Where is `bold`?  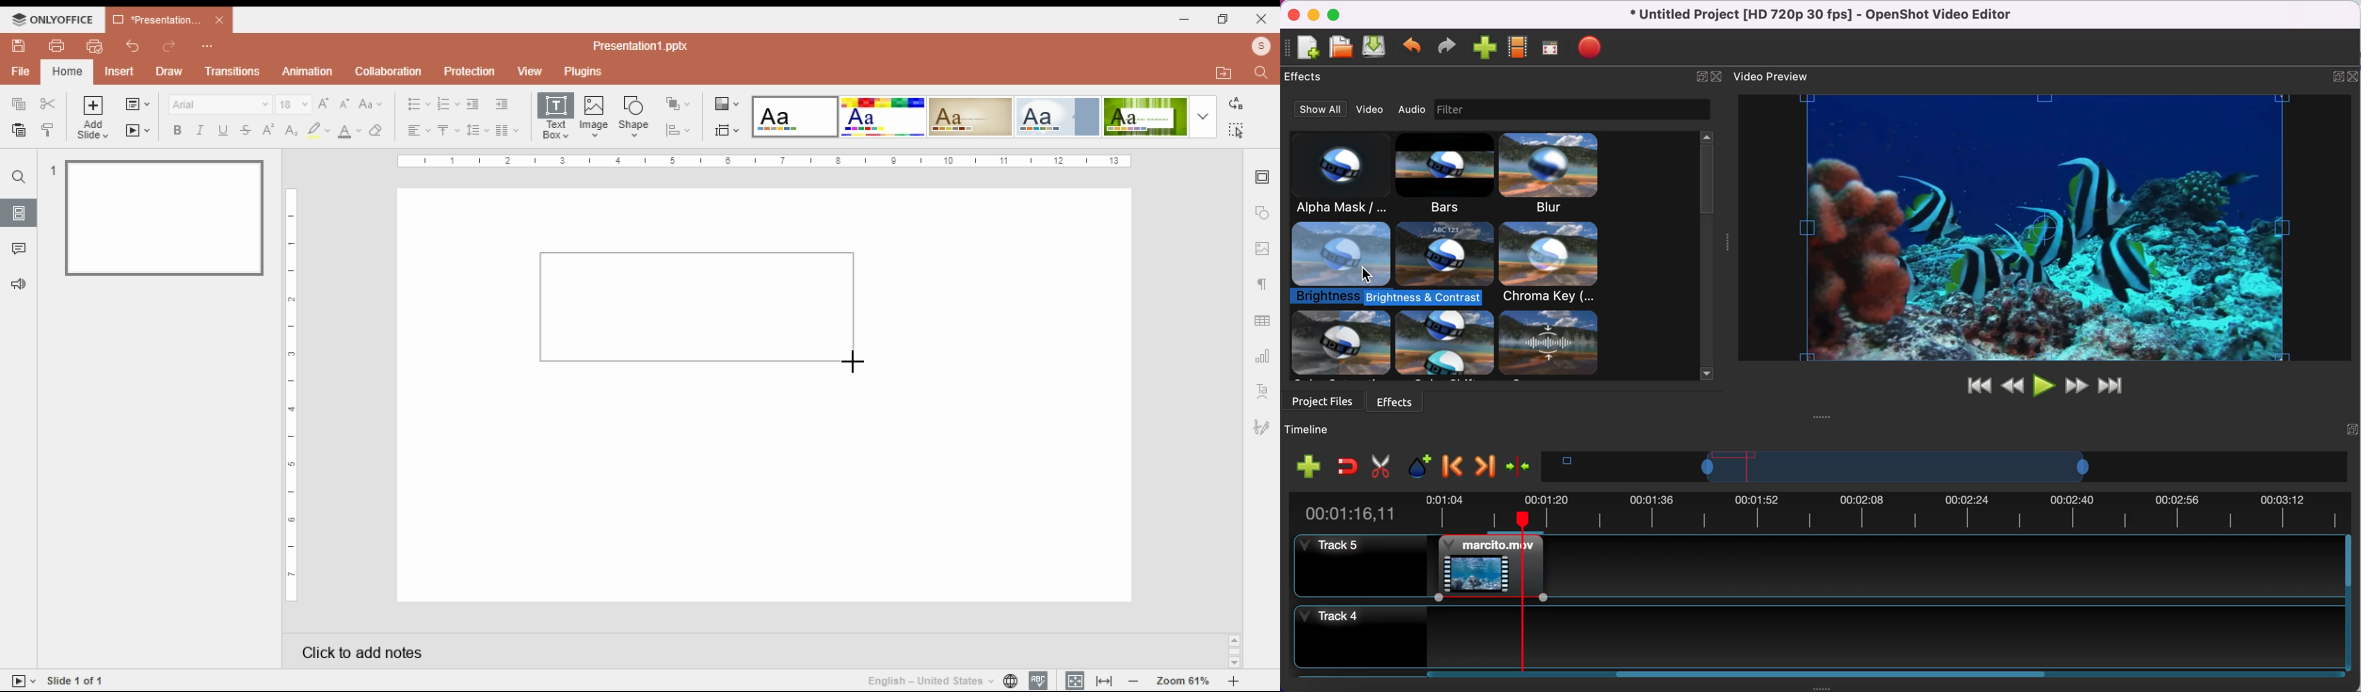 bold is located at coordinates (177, 130).